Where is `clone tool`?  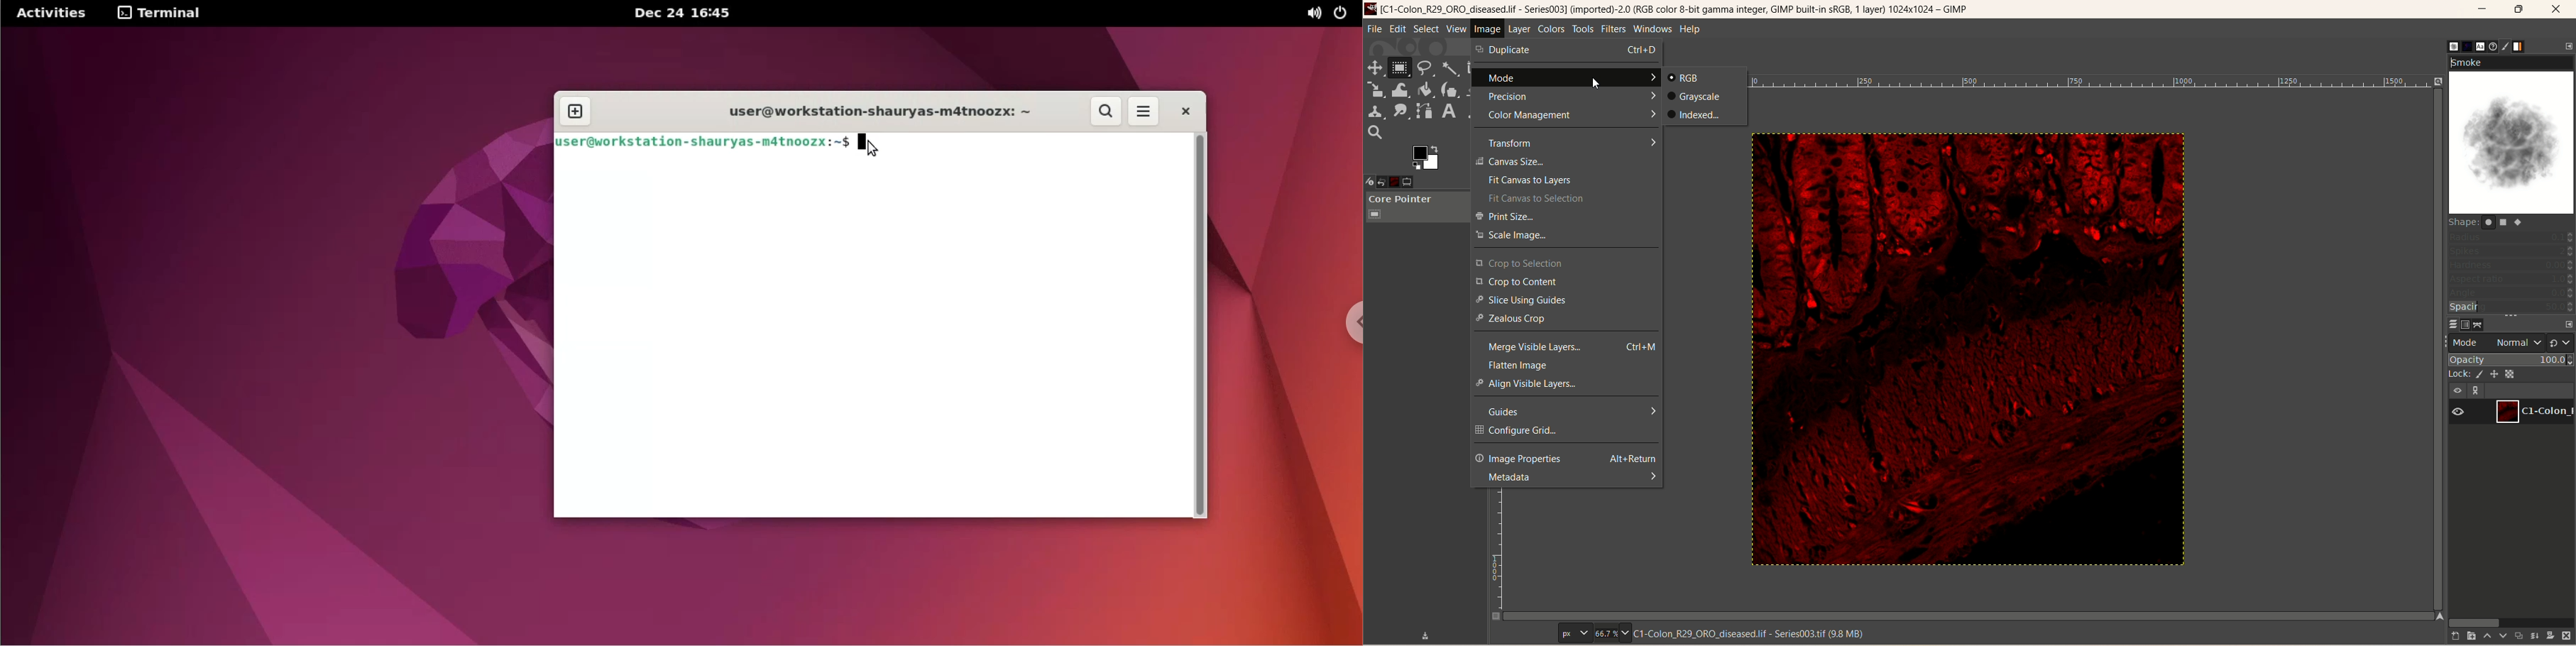 clone tool is located at coordinates (1376, 111).